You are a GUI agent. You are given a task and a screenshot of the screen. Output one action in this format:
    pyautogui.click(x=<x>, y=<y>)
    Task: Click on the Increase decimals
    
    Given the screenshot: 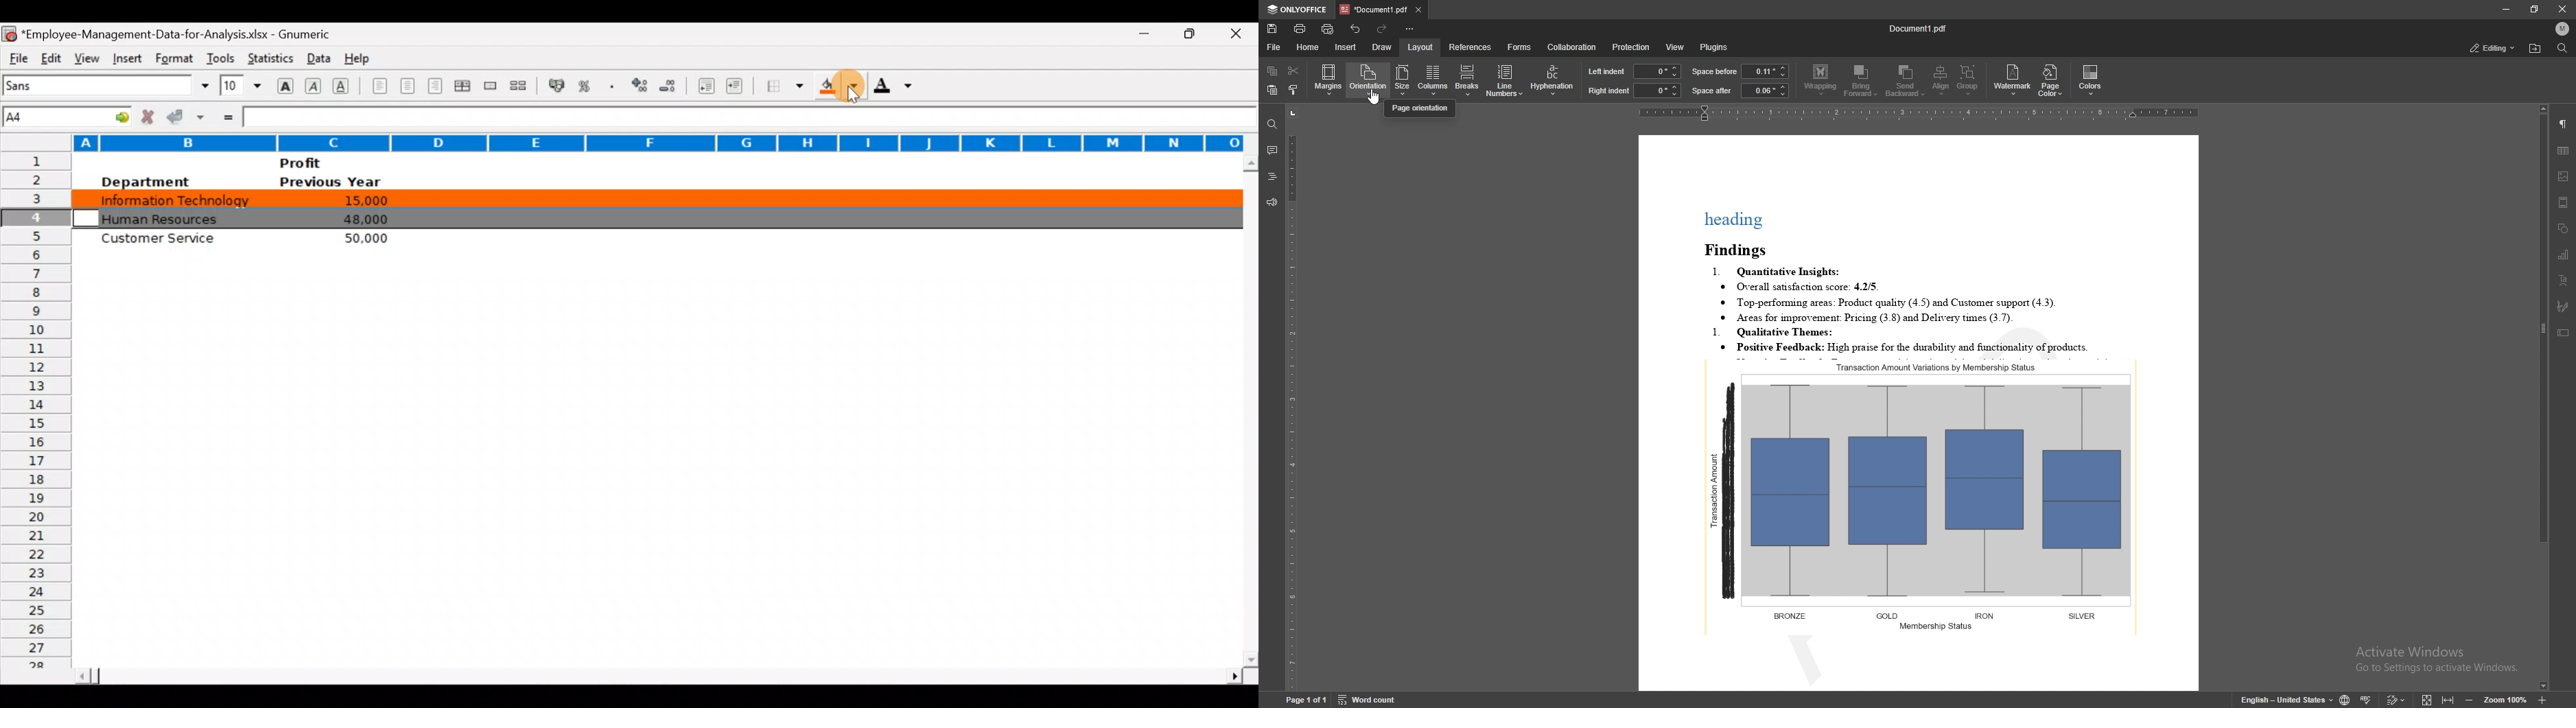 What is the action you would take?
    pyautogui.click(x=641, y=85)
    